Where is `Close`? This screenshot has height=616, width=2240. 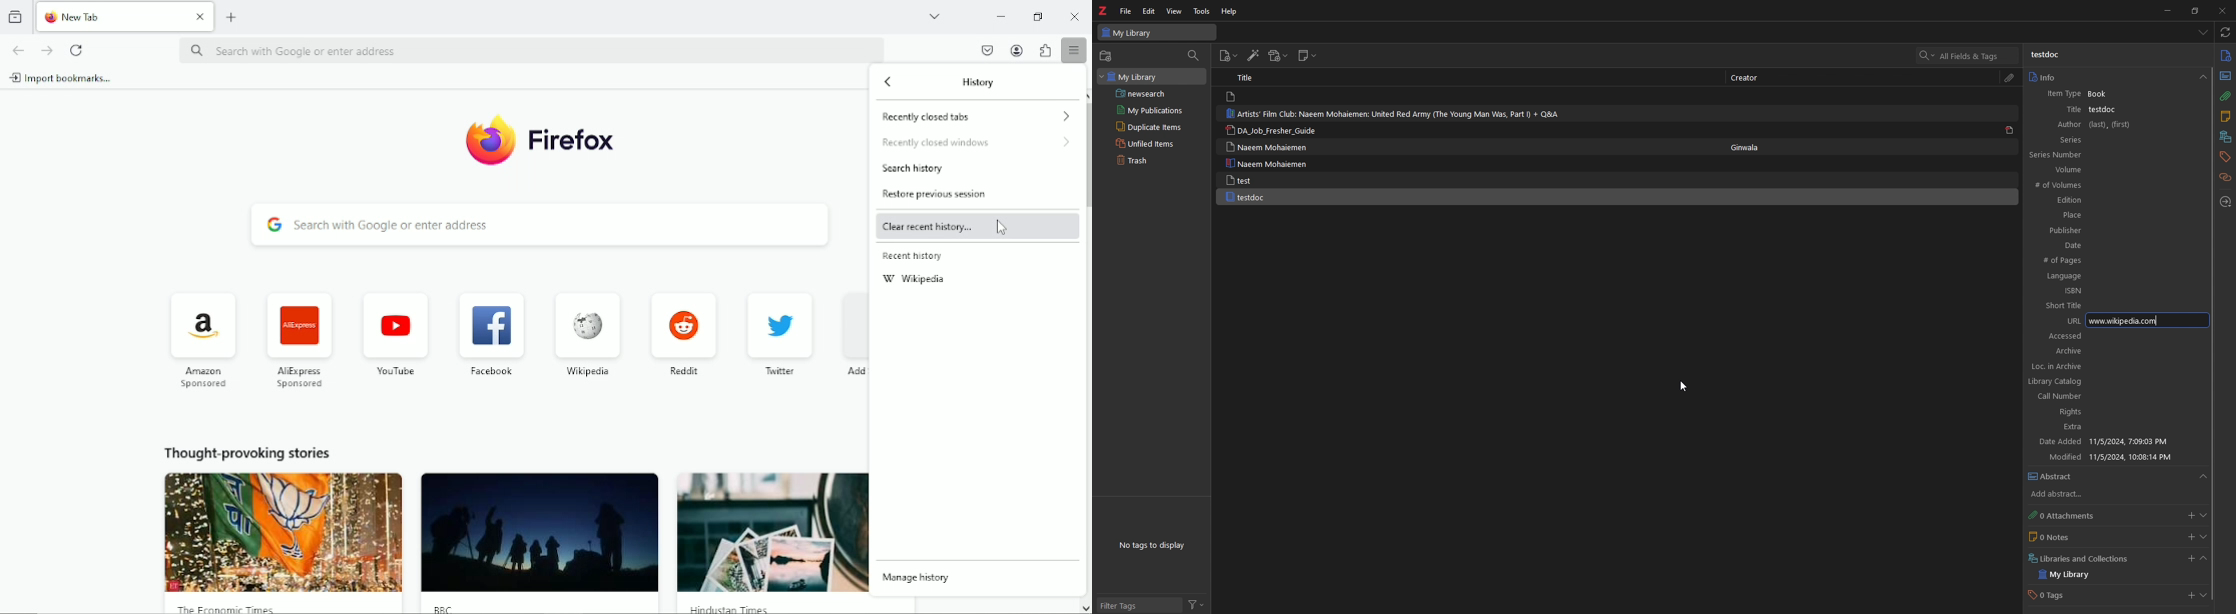 Close is located at coordinates (1073, 15).